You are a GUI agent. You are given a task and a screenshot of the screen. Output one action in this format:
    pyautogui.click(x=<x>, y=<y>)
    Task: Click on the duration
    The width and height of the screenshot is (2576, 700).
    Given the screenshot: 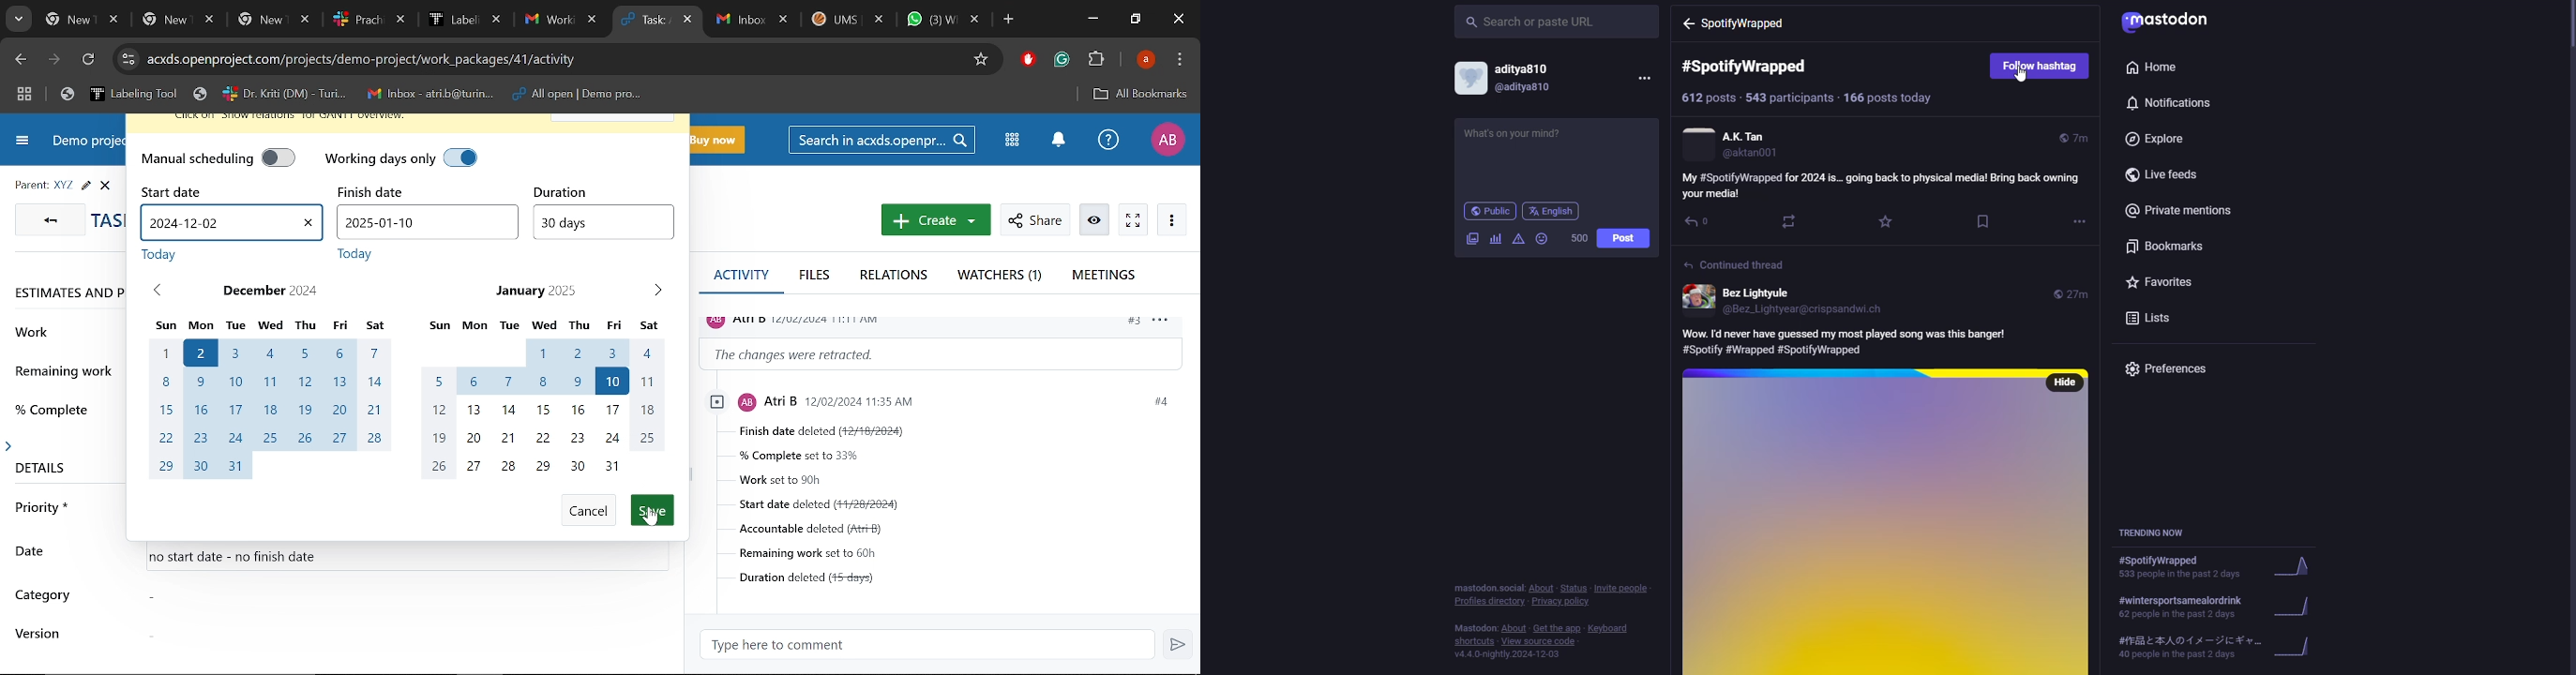 What is the action you would take?
    pyautogui.click(x=566, y=190)
    